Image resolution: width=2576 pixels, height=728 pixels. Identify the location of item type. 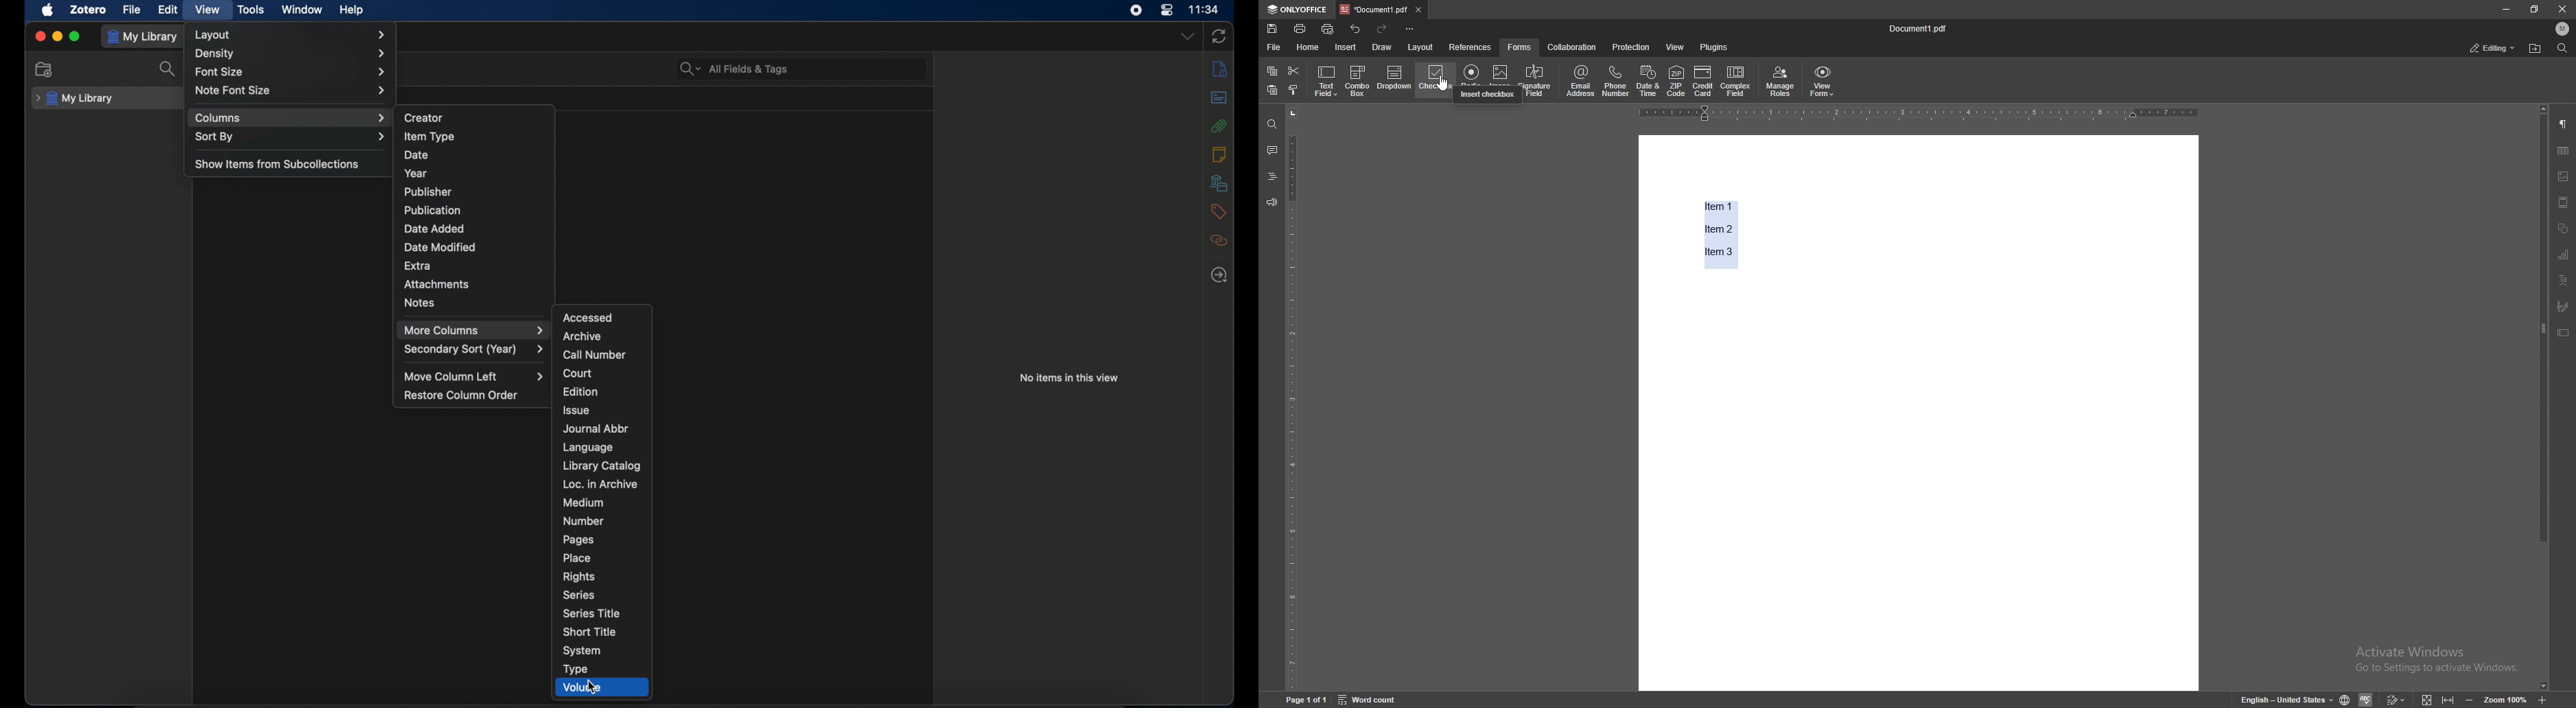
(430, 136).